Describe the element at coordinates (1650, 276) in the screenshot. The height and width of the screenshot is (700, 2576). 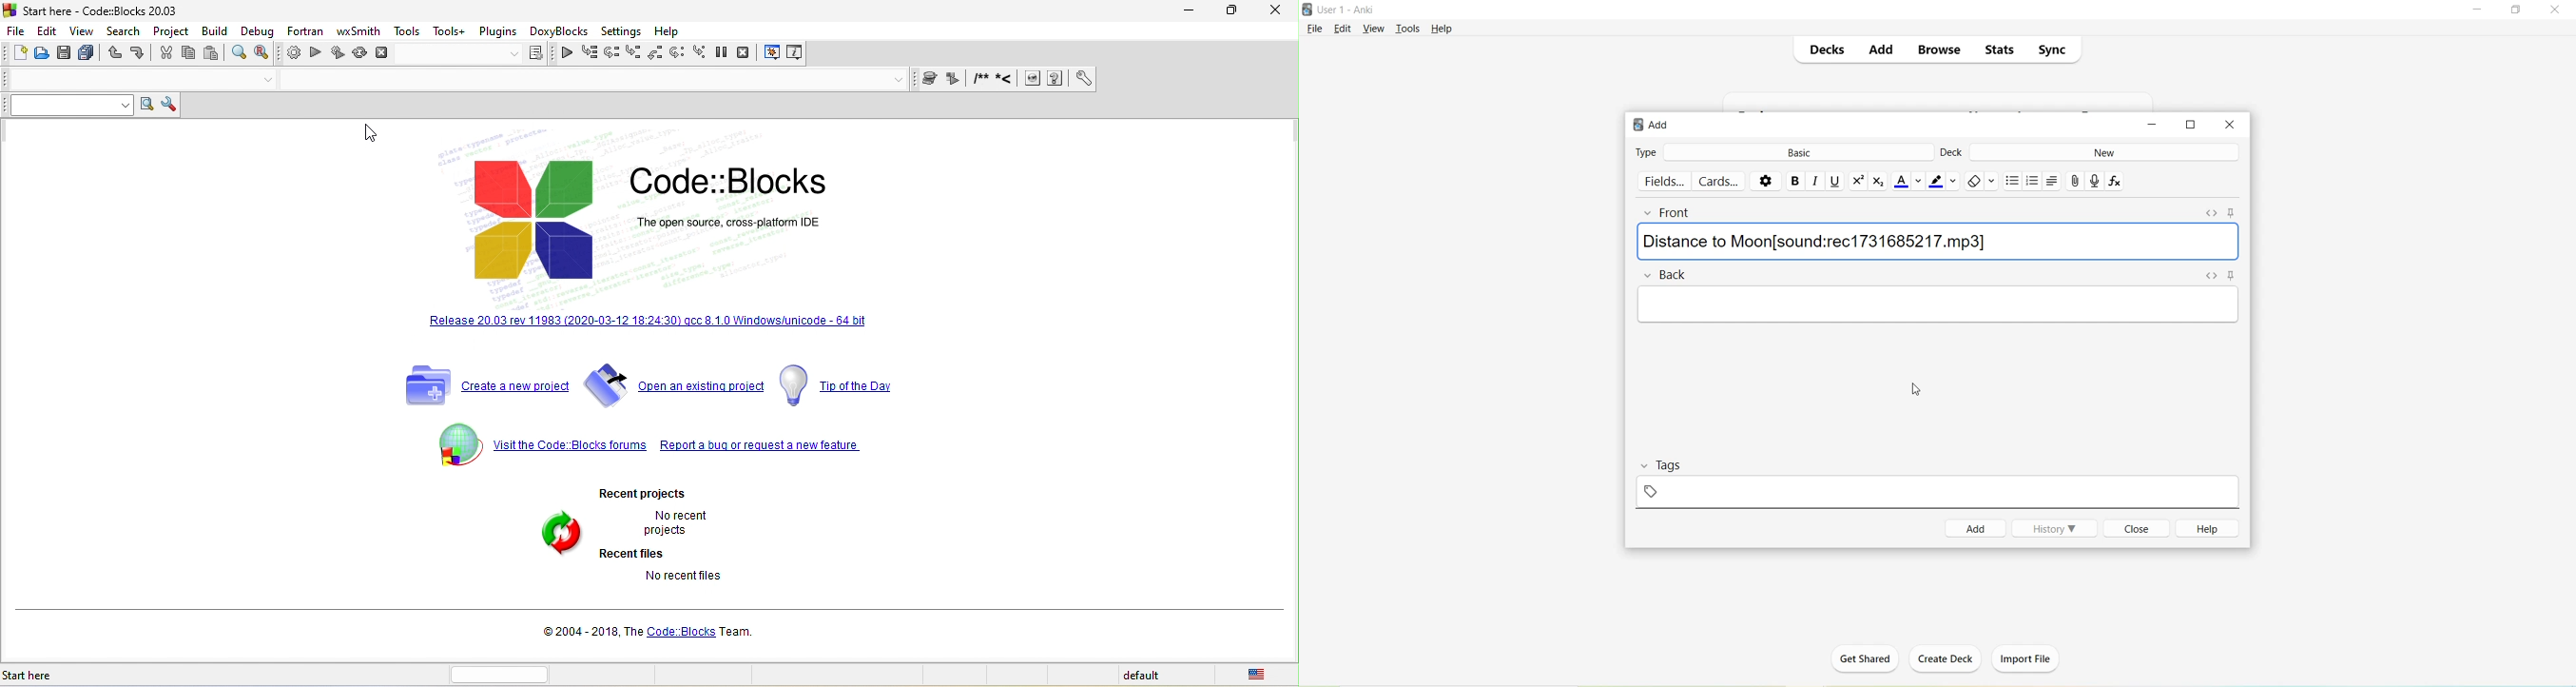
I see `Collapse field` at that location.